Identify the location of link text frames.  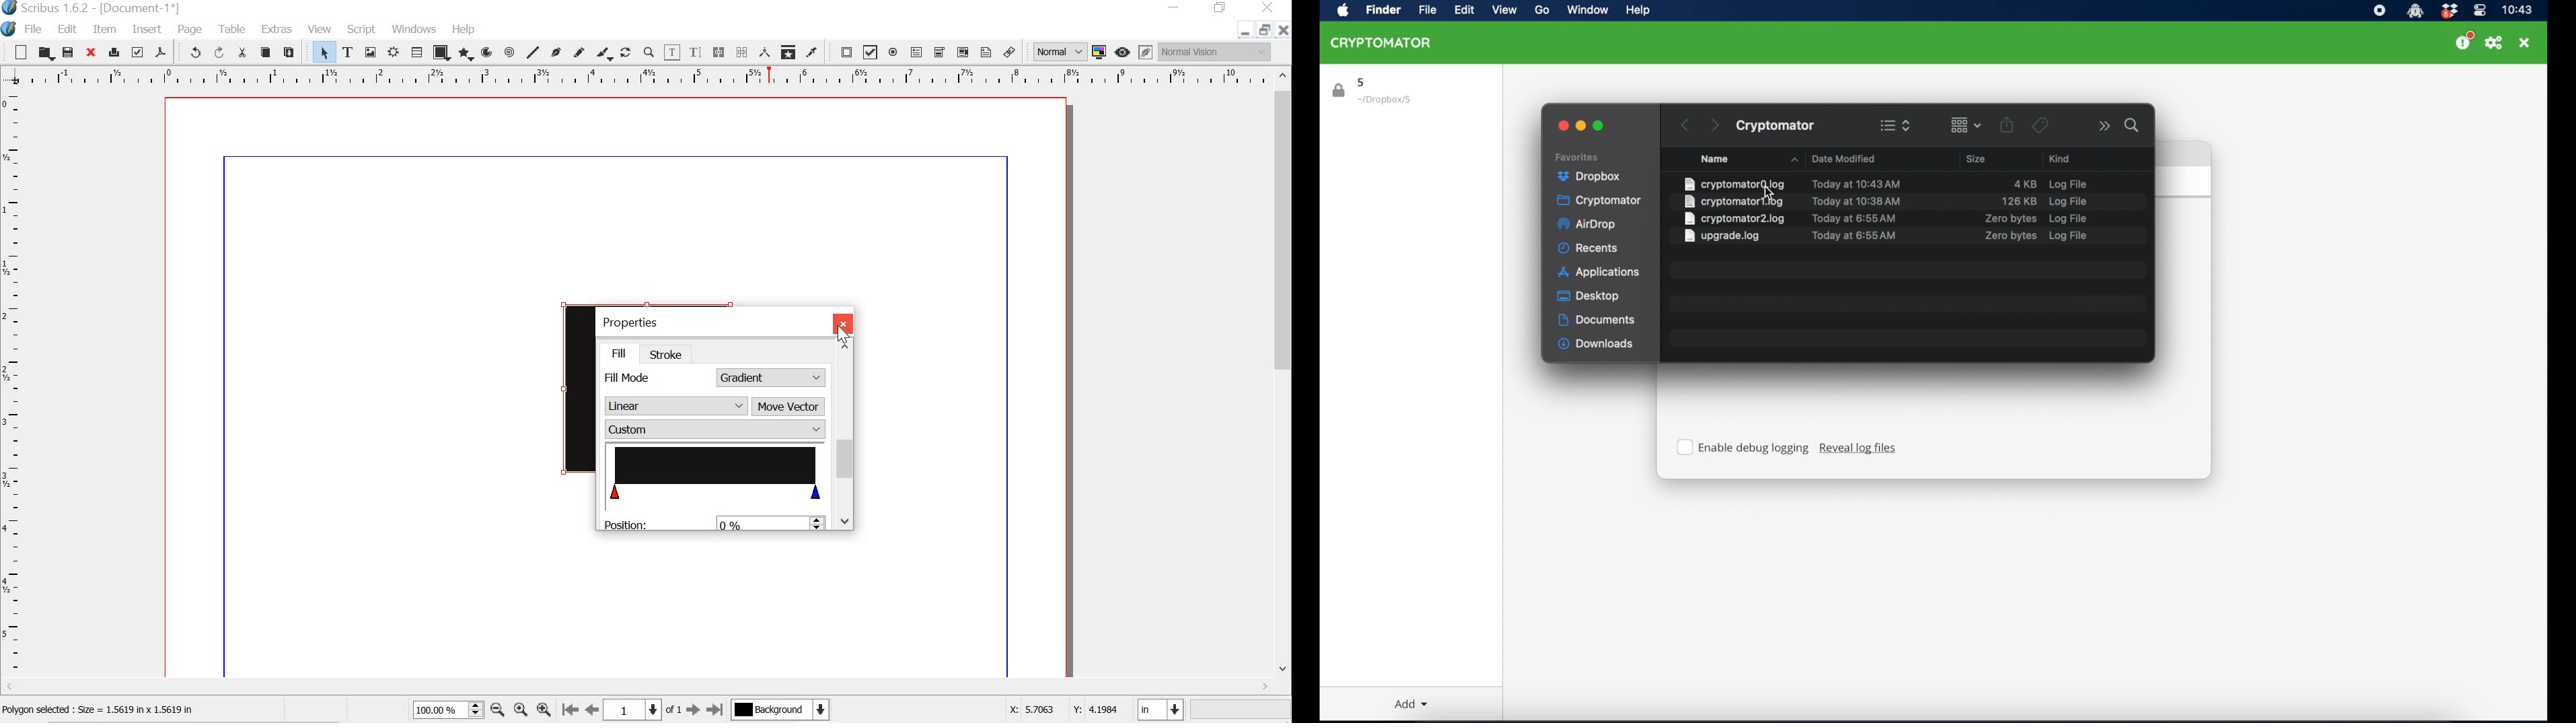
(720, 52).